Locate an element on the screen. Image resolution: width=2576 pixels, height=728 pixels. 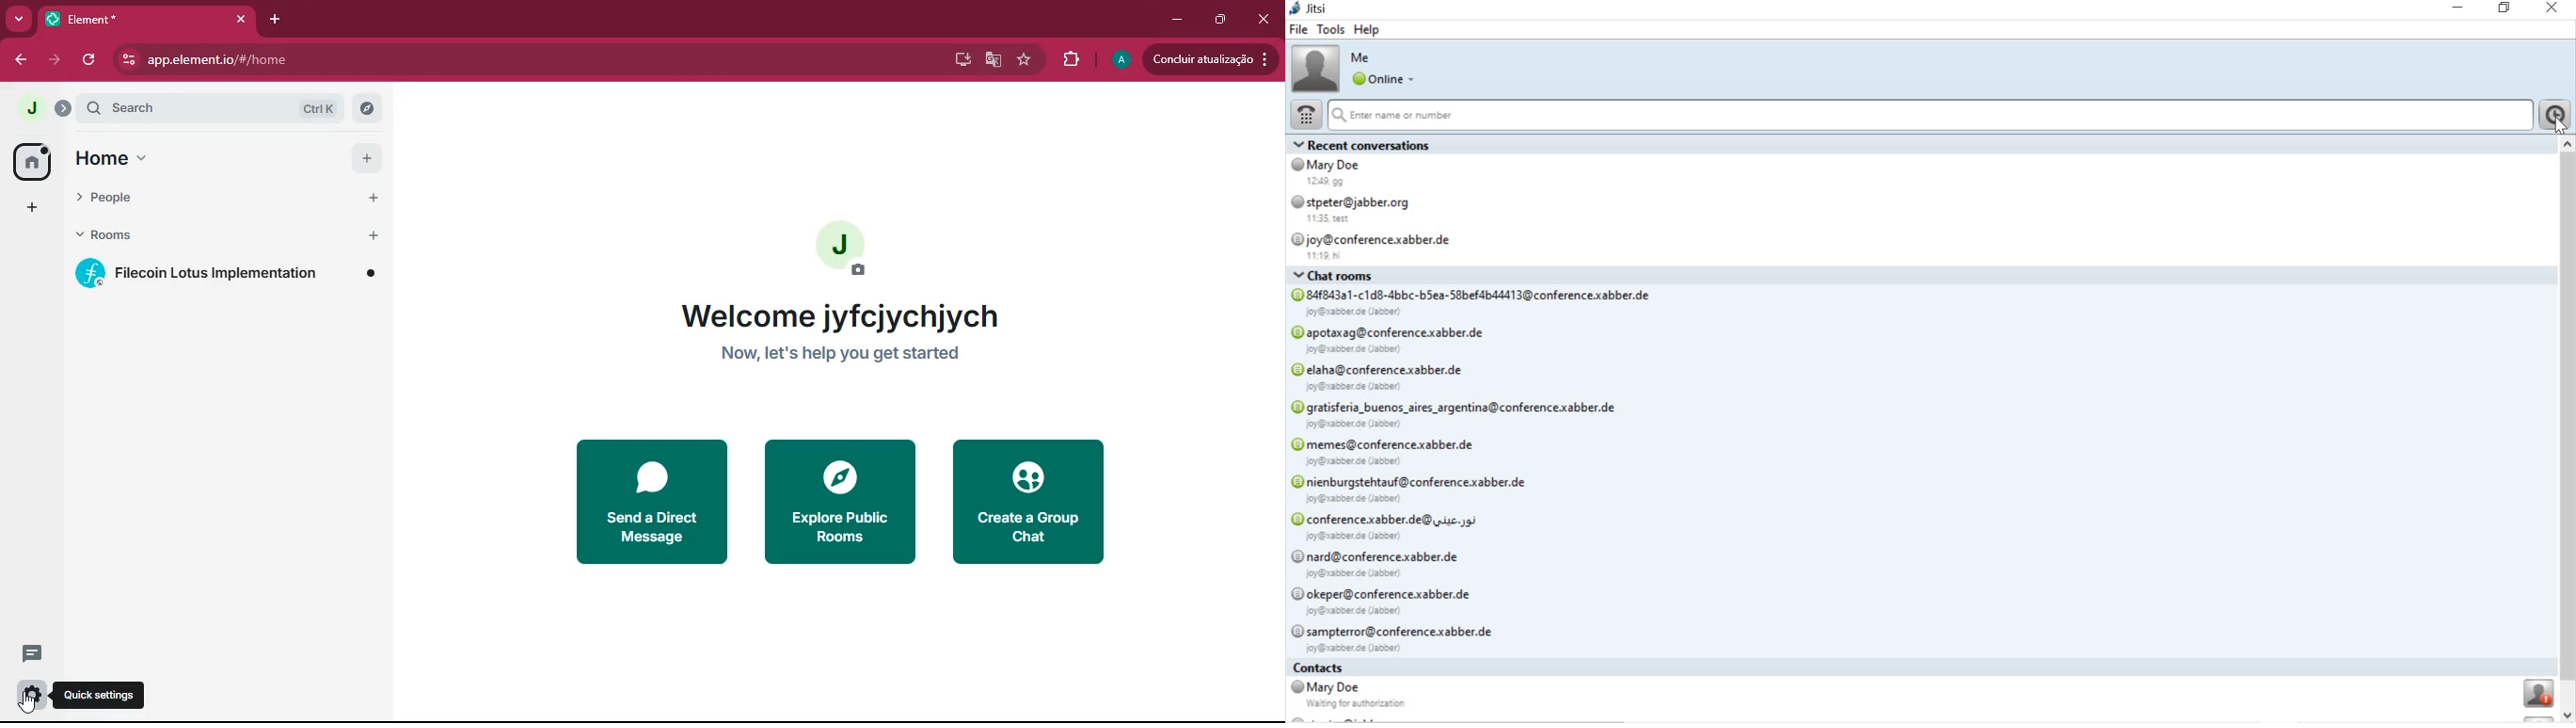
search contacts is located at coordinates (1930, 116).